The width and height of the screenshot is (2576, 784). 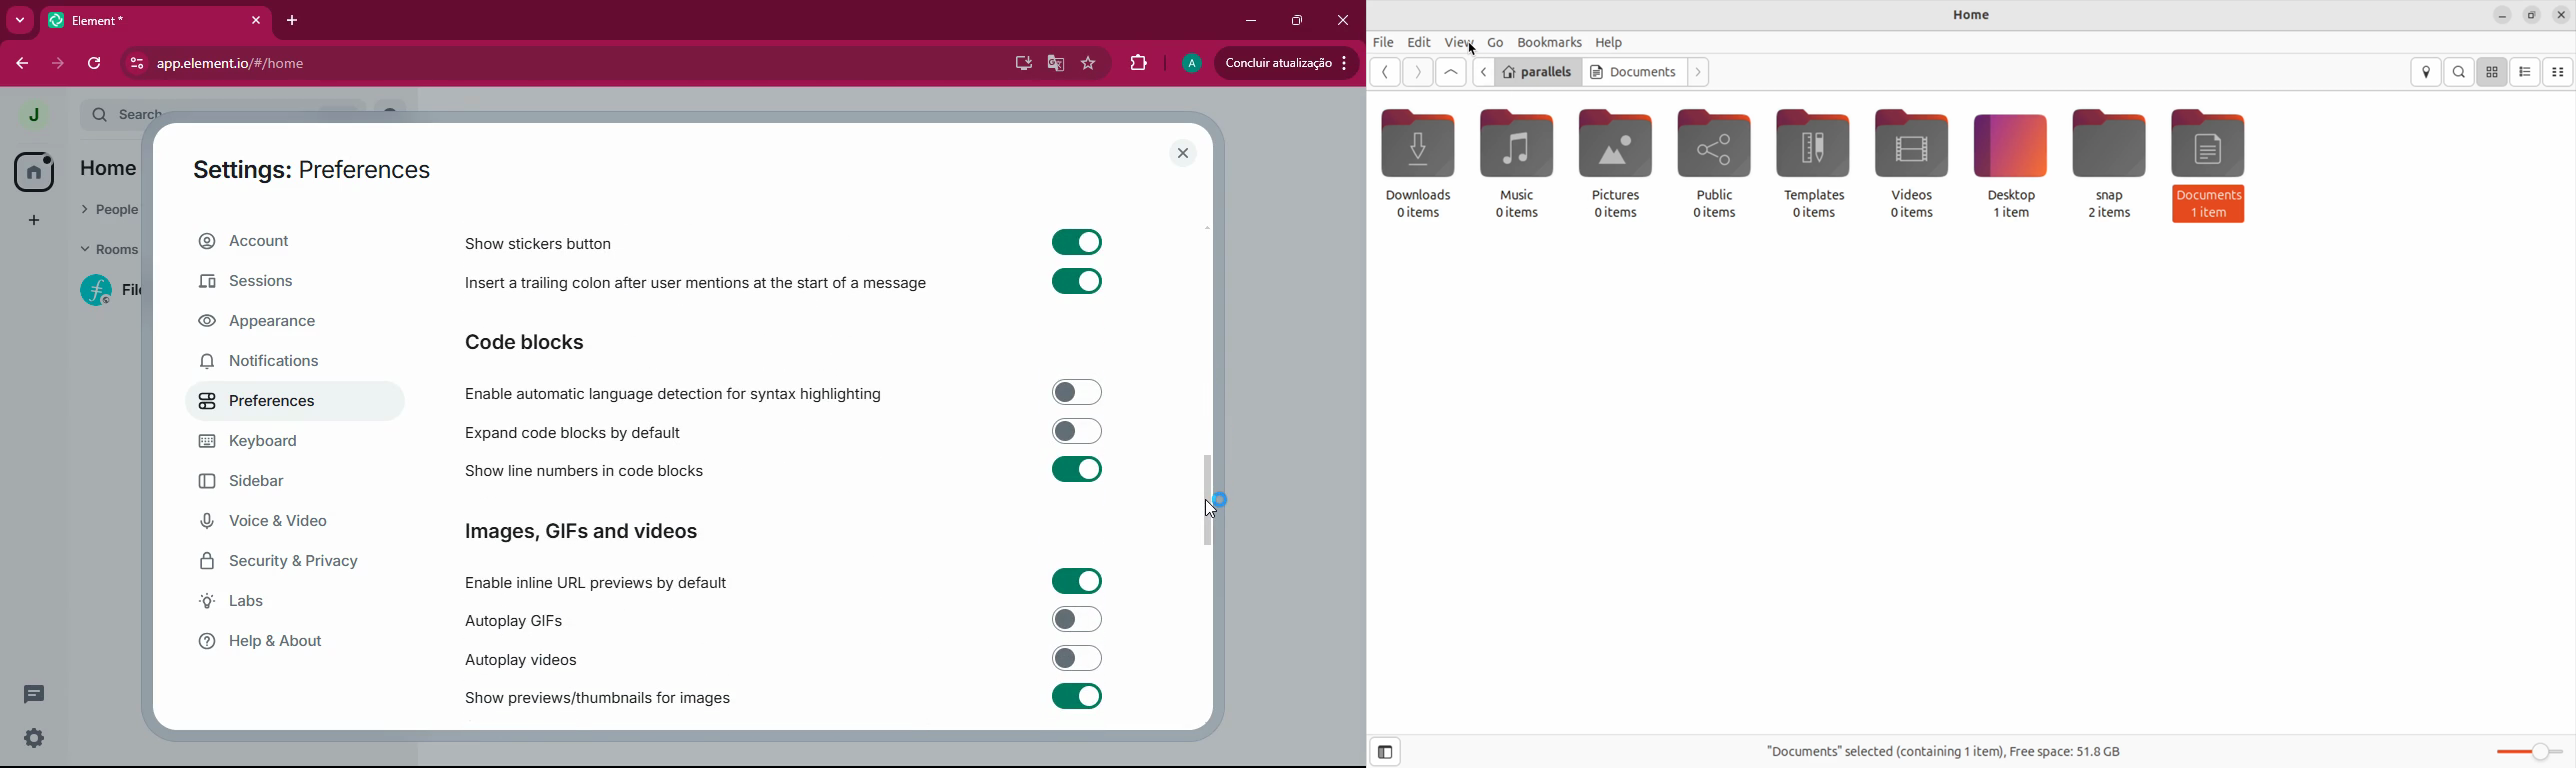 I want to click on File, so click(x=1383, y=42).